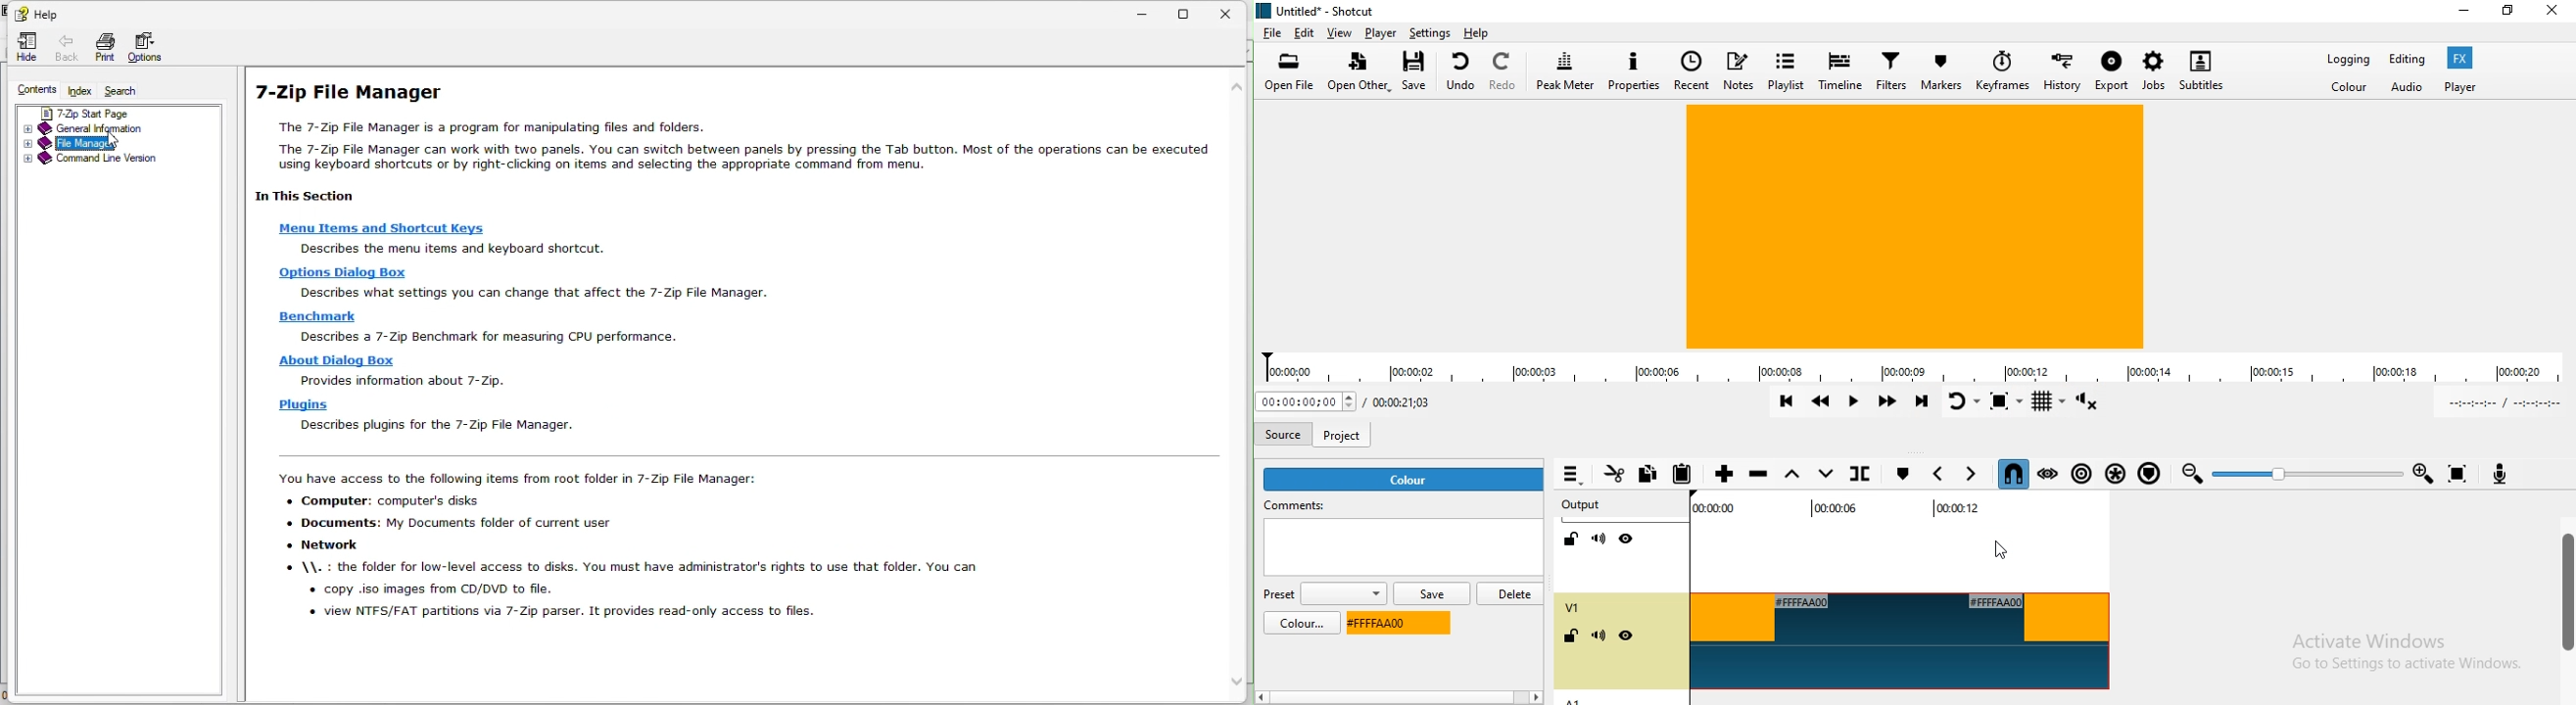  I want to click on Split at playhead, so click(1858, 475).